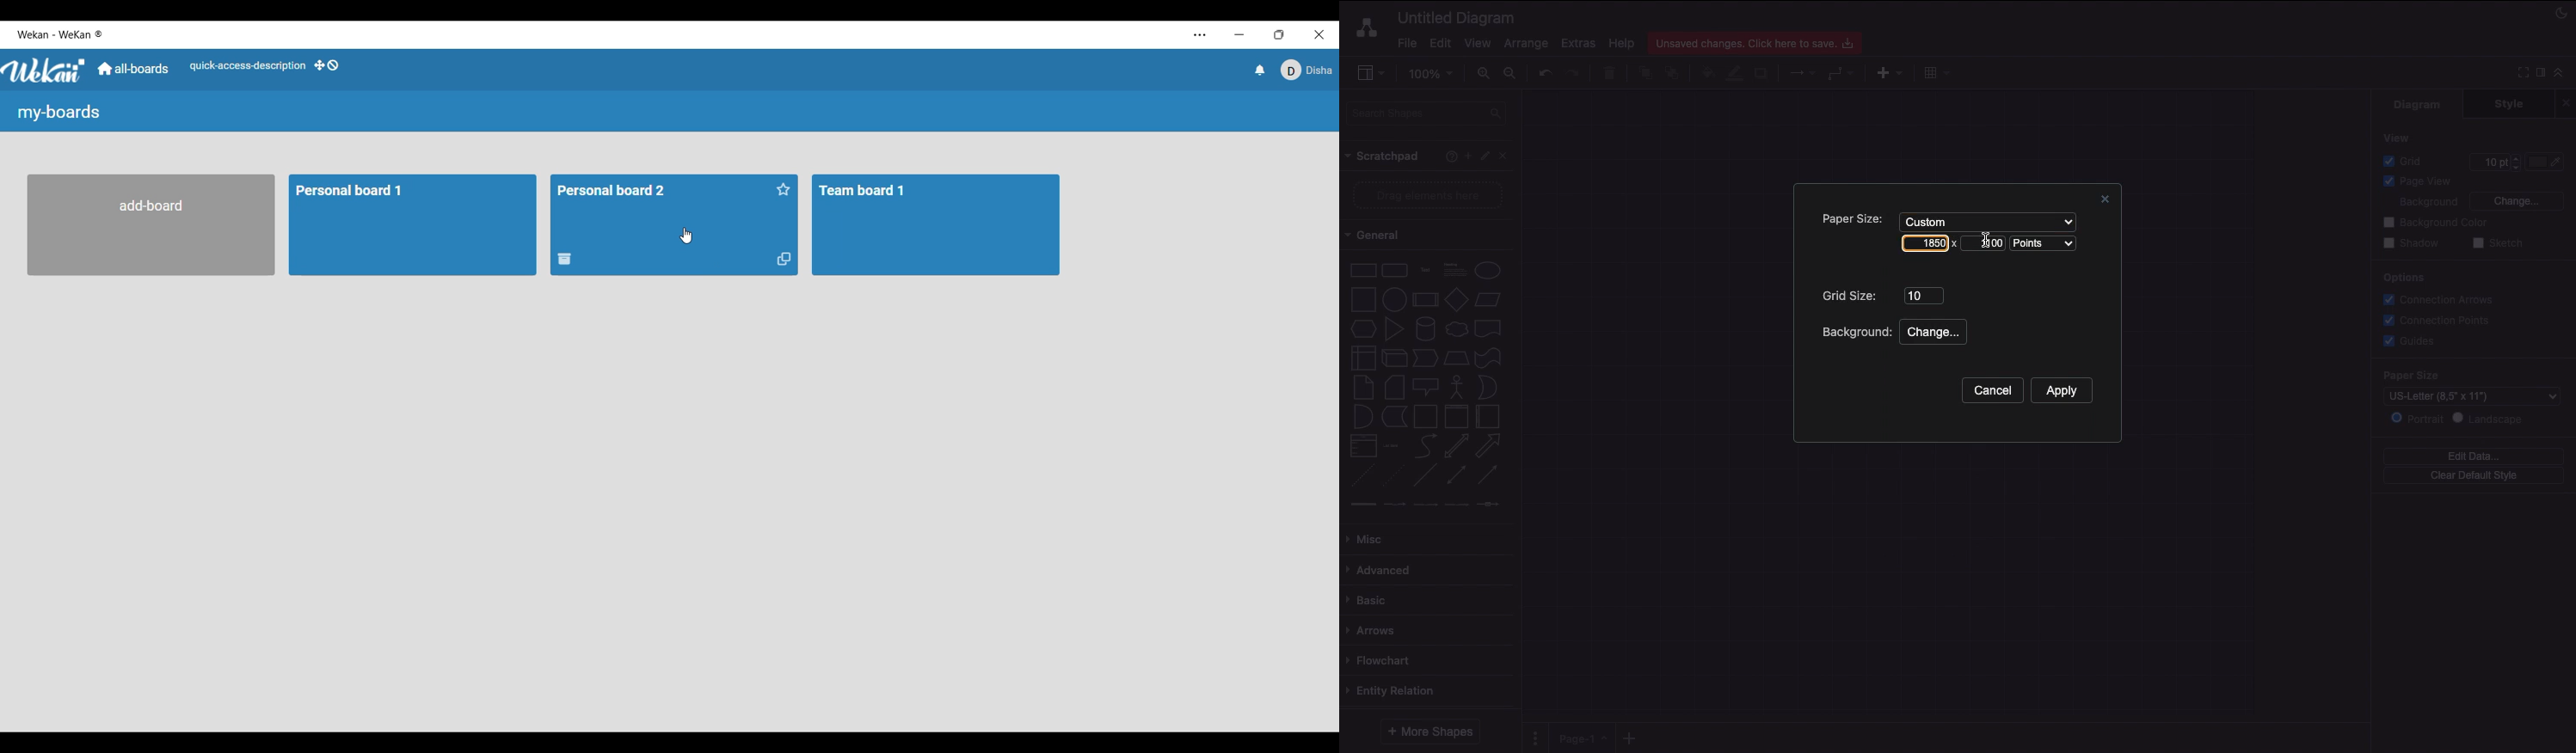  I want to click on Close, so click(1508, 155).